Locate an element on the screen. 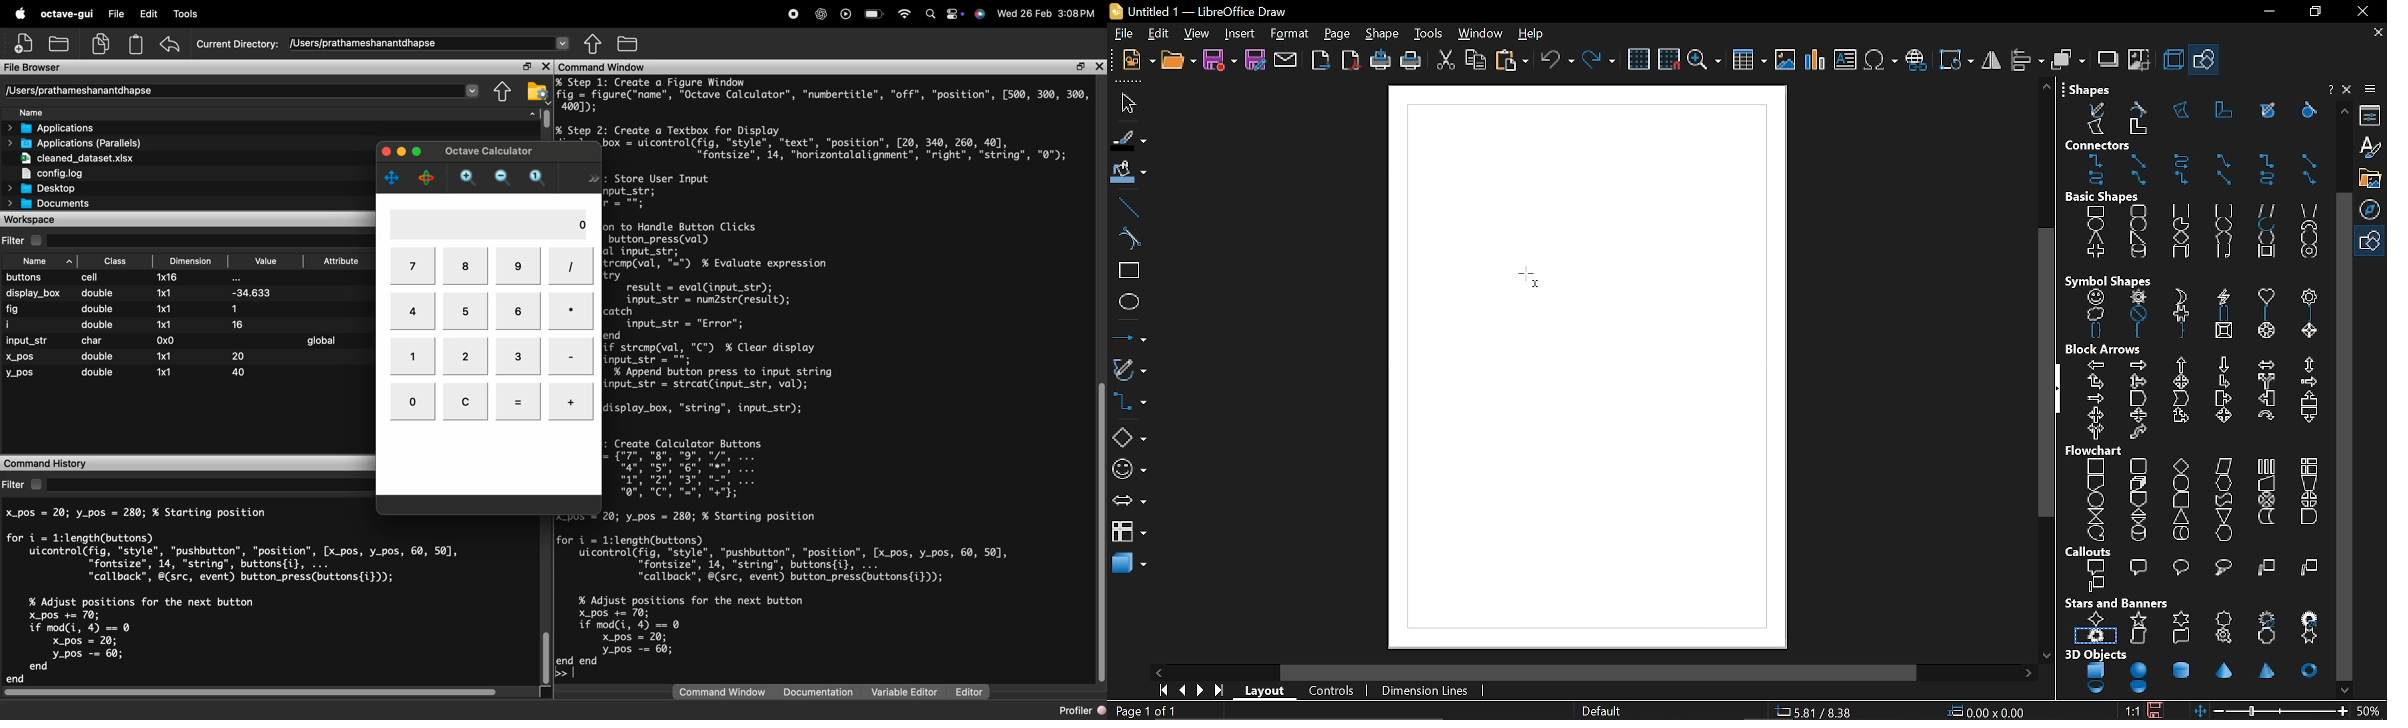 Image resolution: width=2408 pixels, height=728 pixels. chat gpt is located at coordinates (822, 15).